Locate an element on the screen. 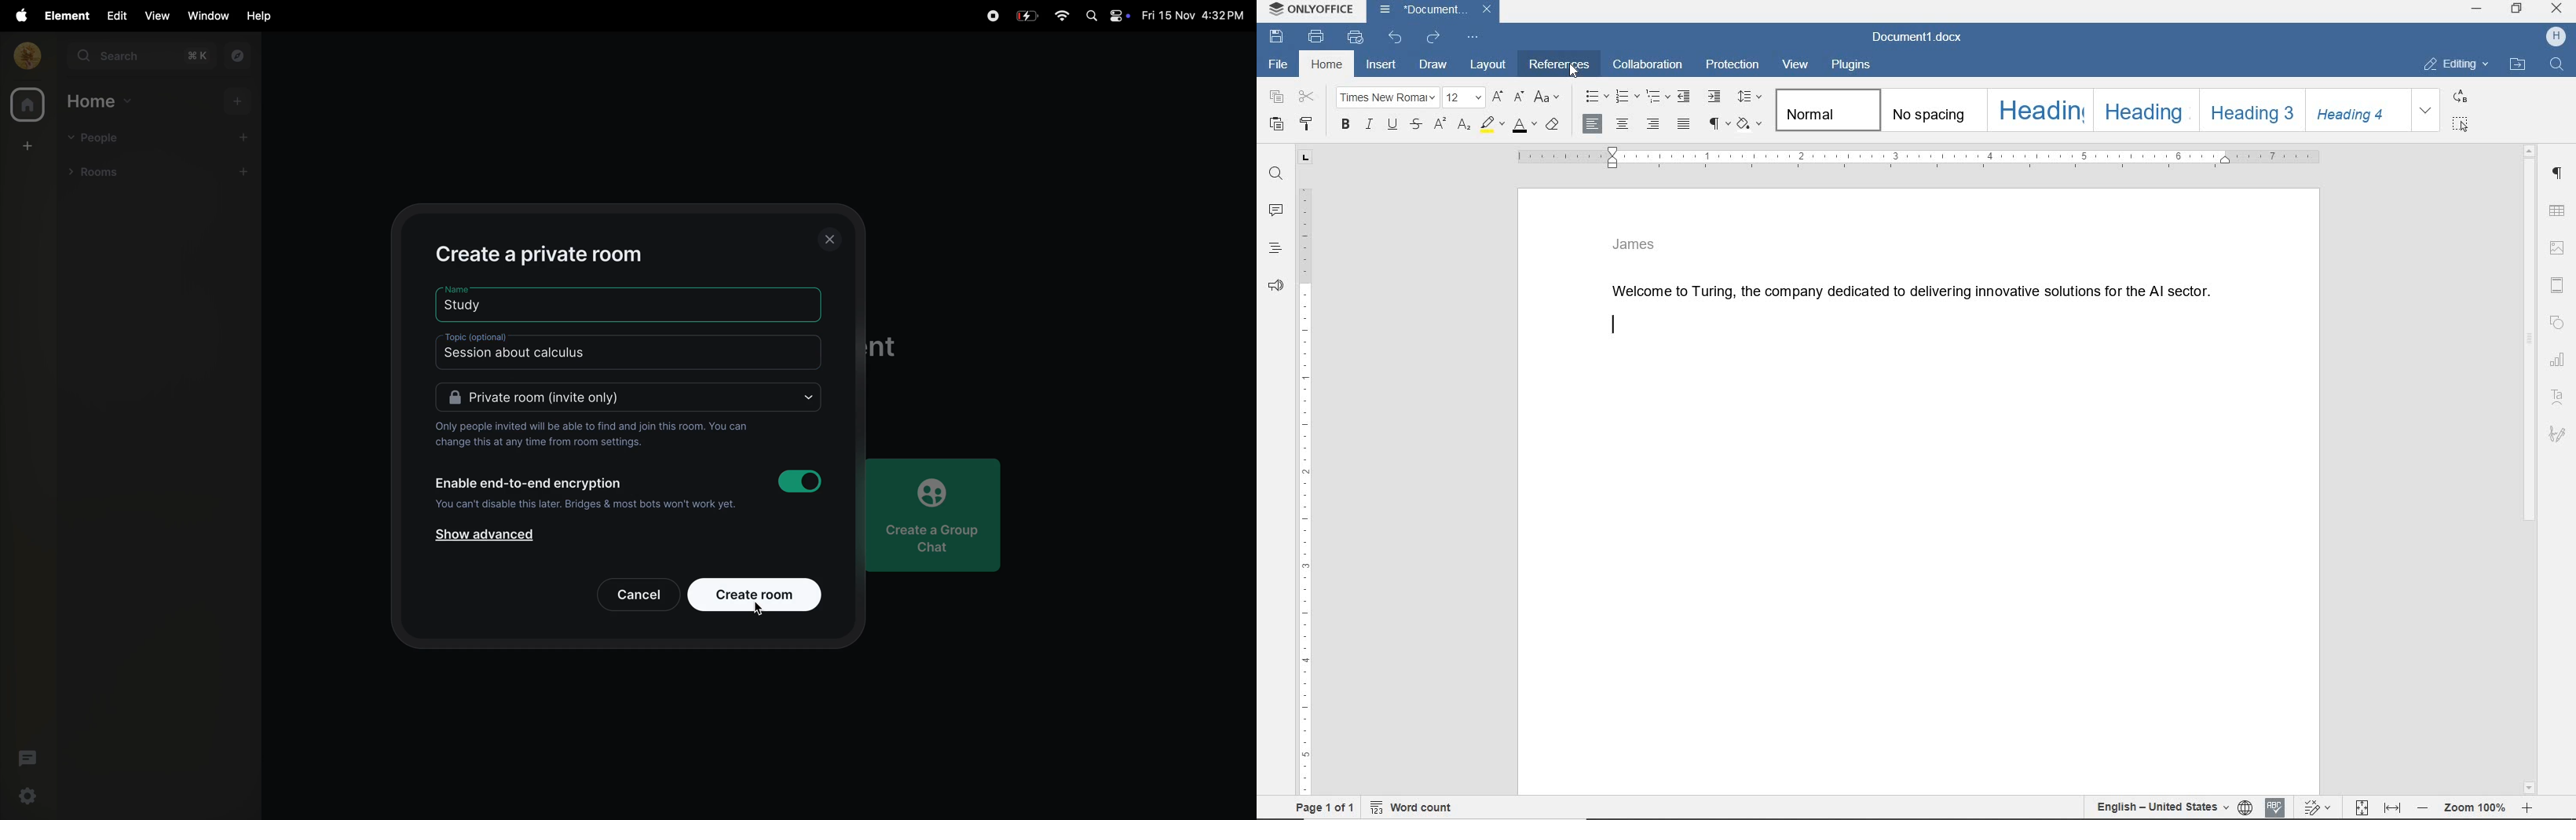 This screenshot has width=2576, height=840. font color is located at coordinates (1524, 126).